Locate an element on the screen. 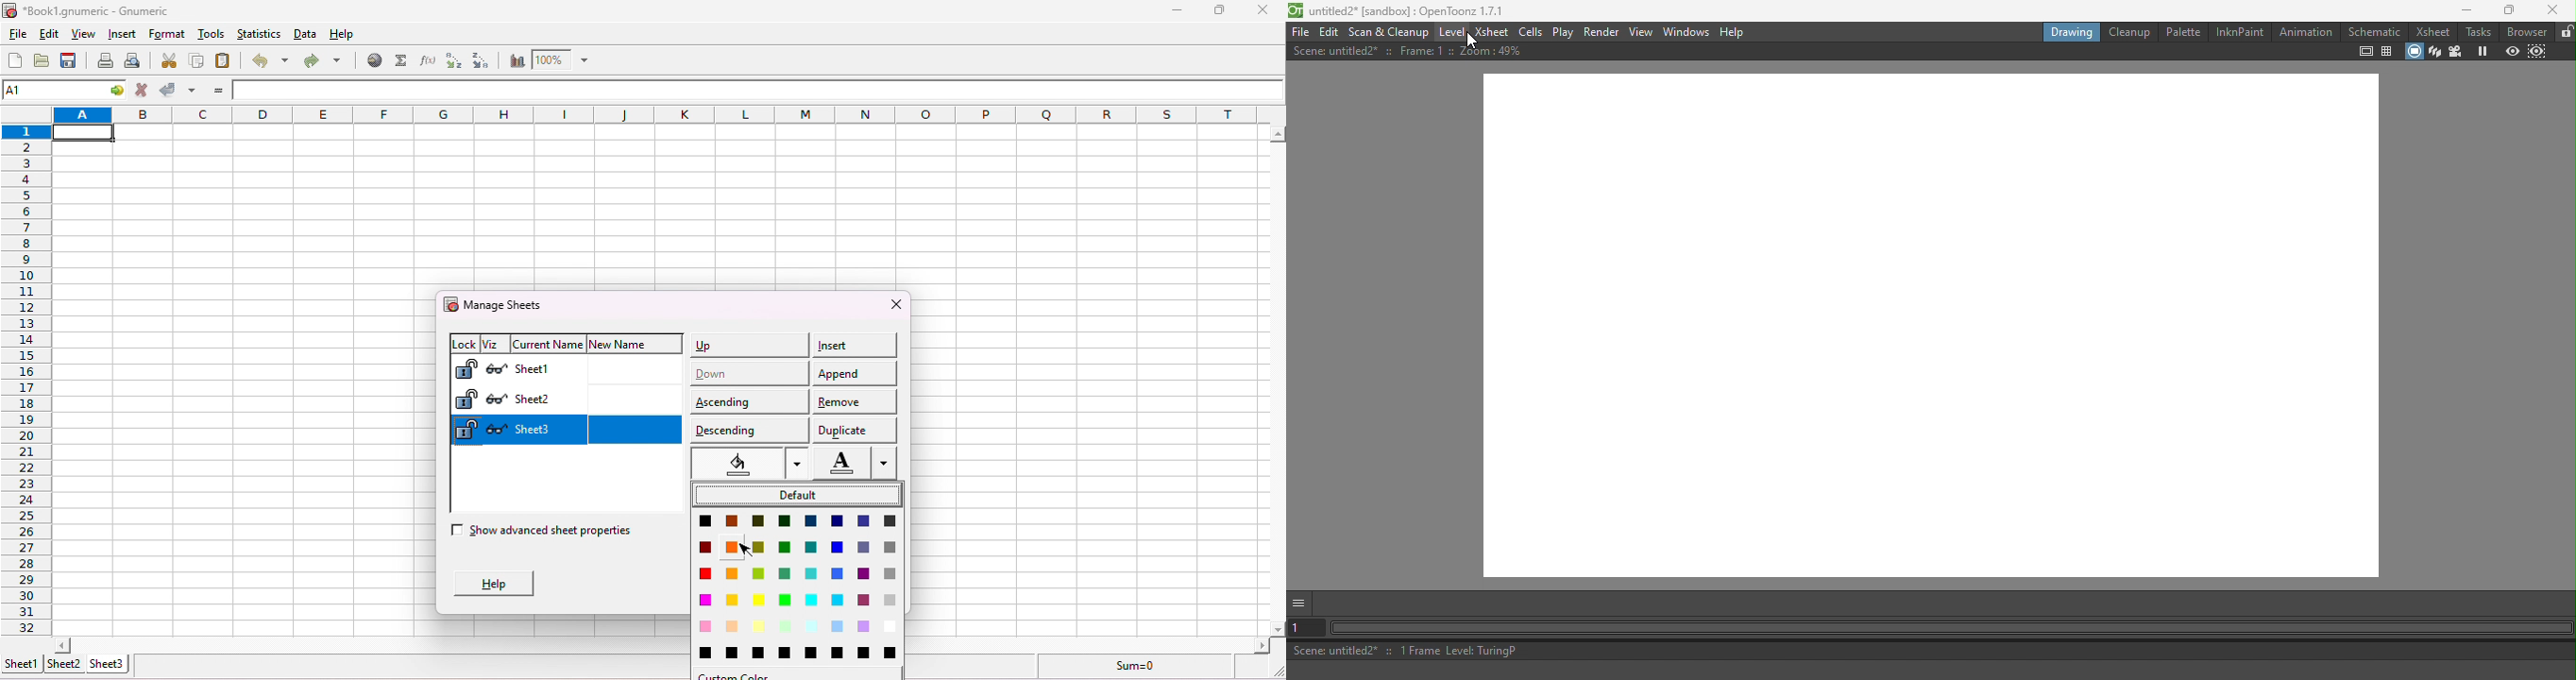  color is located at coordinates (742, 673).